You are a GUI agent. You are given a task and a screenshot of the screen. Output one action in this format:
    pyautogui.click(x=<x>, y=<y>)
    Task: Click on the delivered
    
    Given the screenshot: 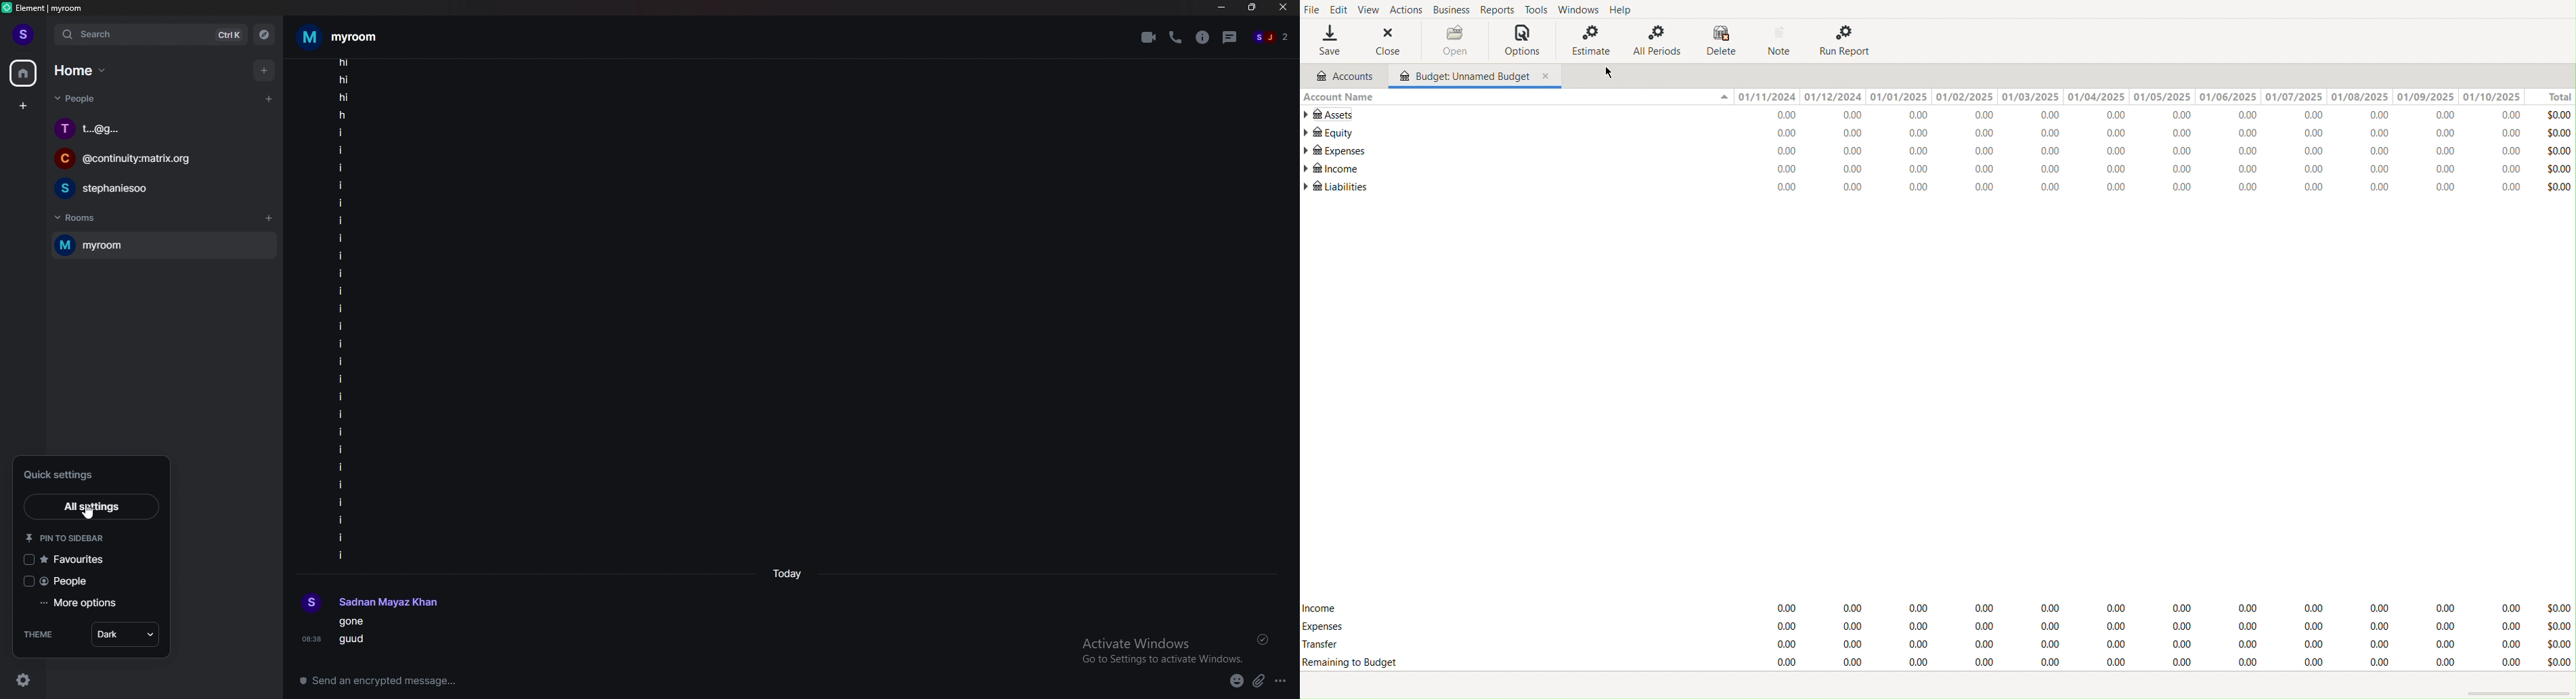 What is the action you would take?
    pyautogui.click(x=1263, y=639)
    